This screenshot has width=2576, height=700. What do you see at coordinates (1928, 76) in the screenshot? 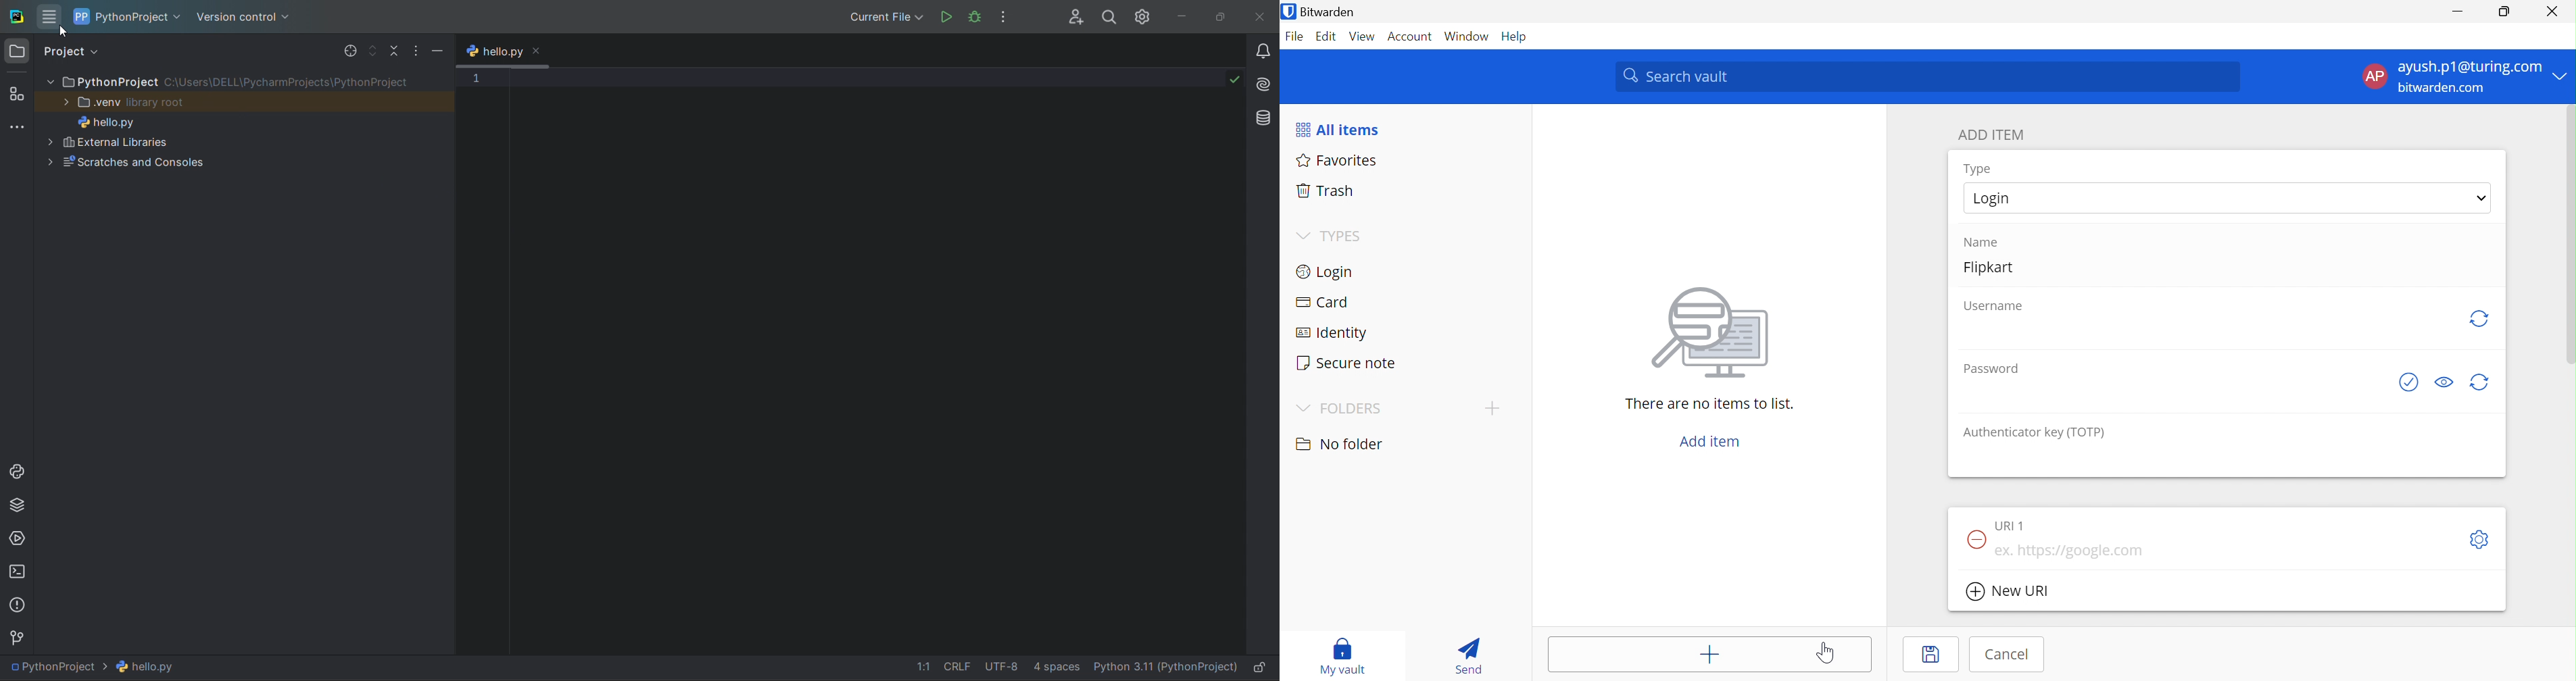
I see `Search Vault` at bounding box center [1928, 76].